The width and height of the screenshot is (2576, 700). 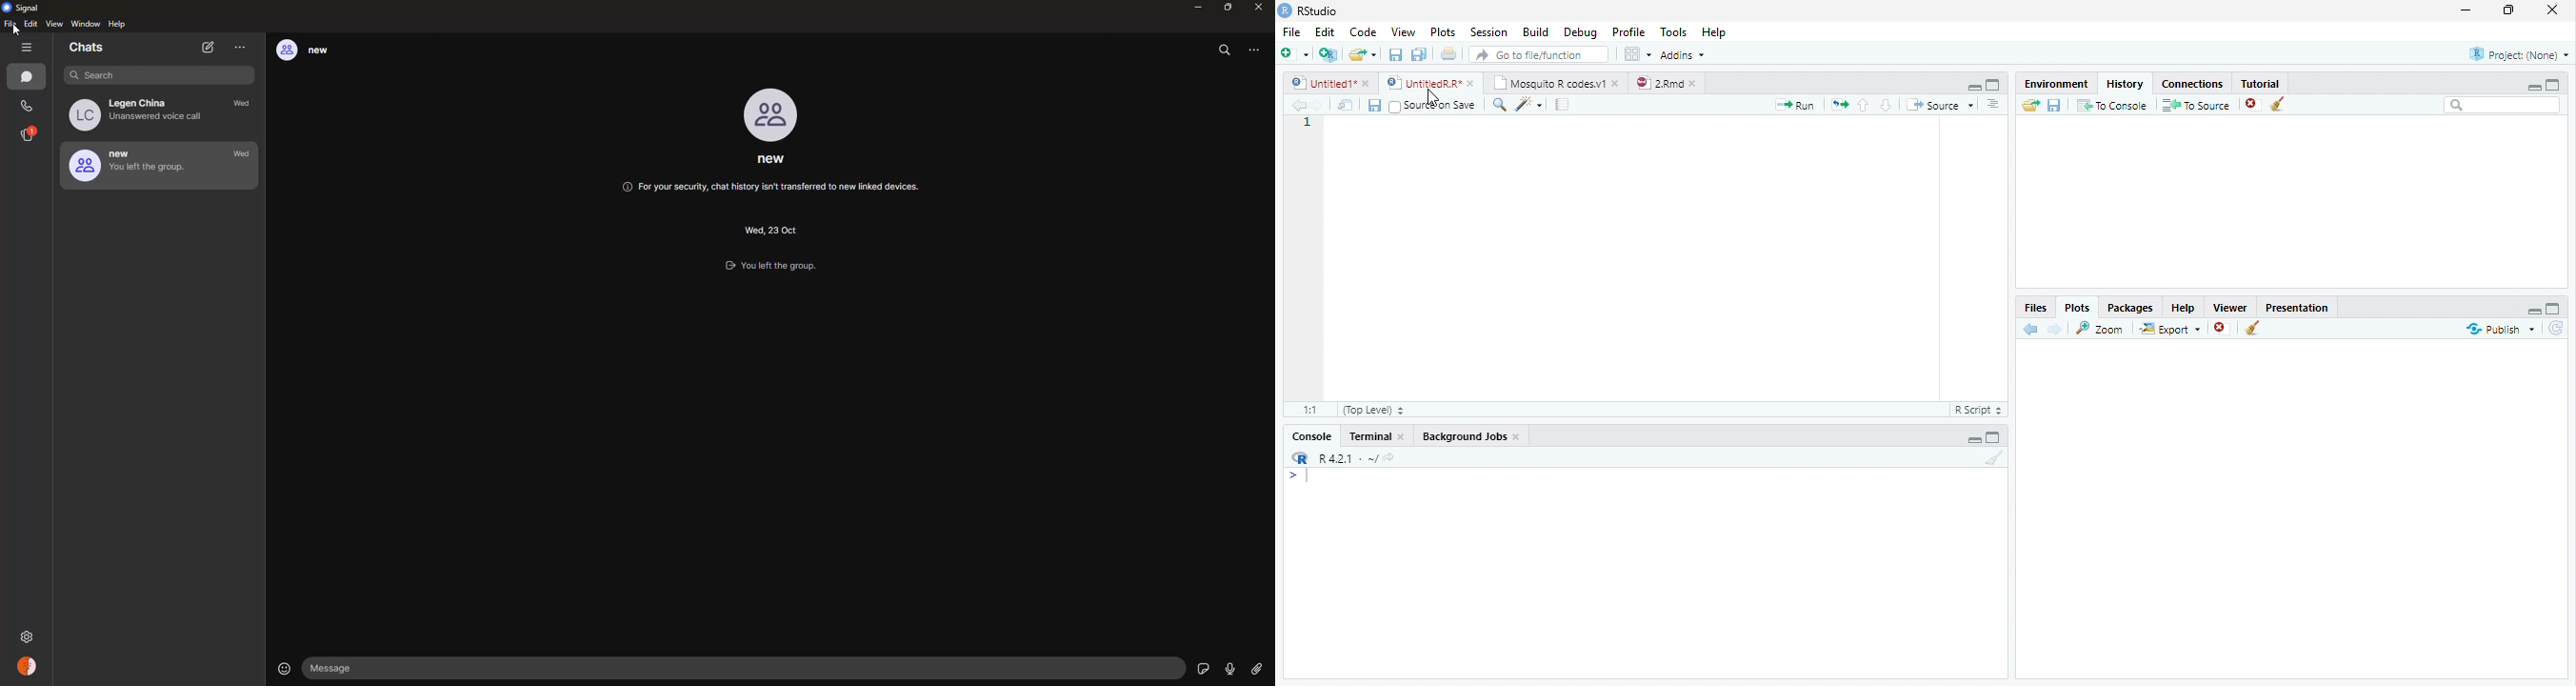 What do you see at coordinates (2501, 105) in the screenshot?
I see `Search` at bounding box center [2501, 105].